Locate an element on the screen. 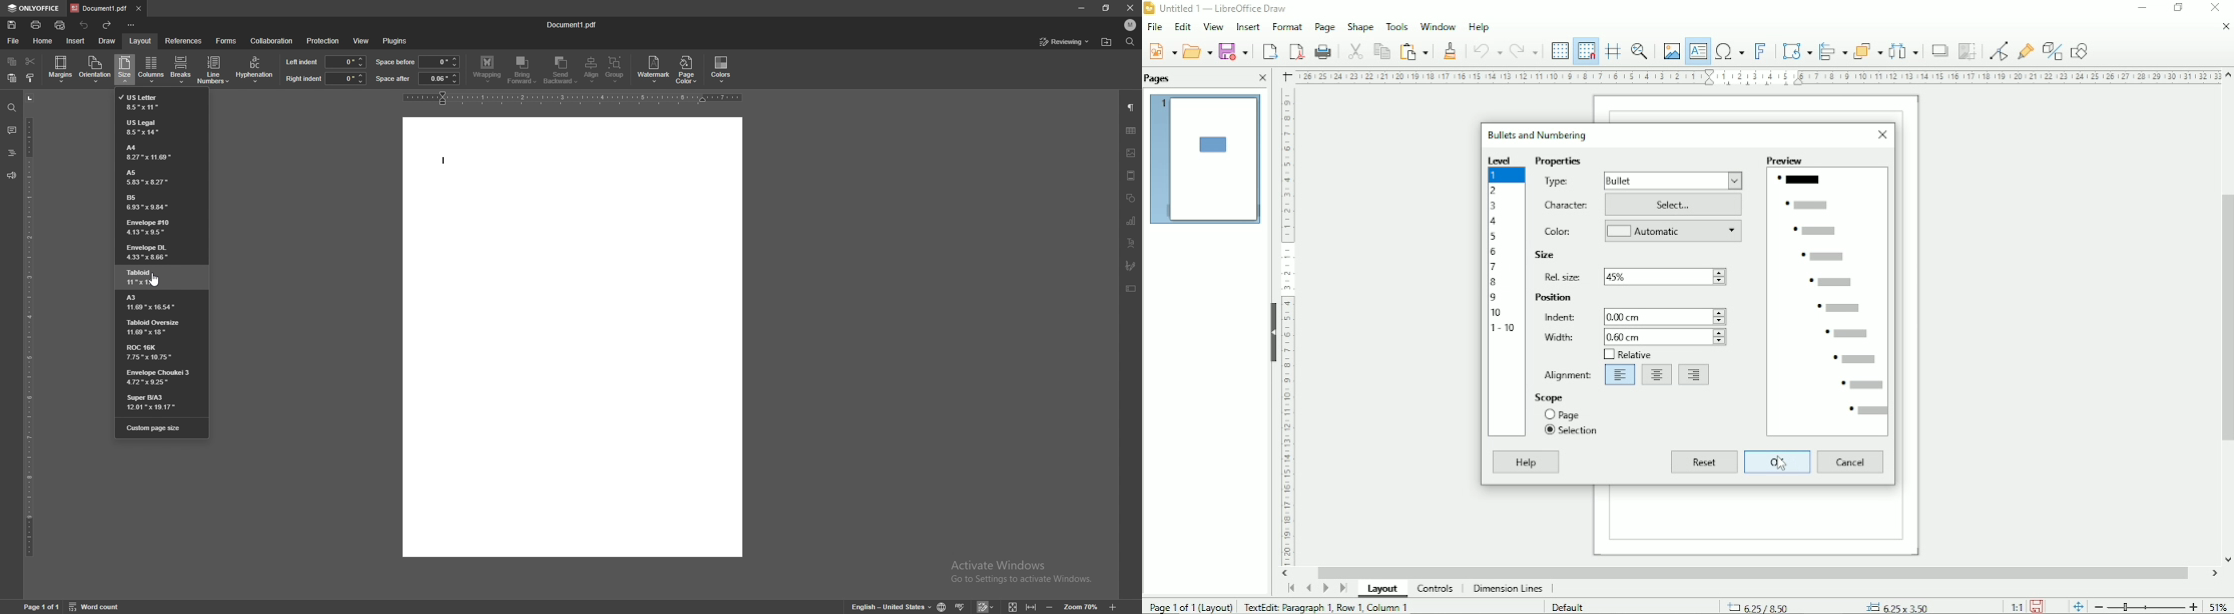 This screenshot has width=2240, height=616. Insert is located at coordinates (1248, 26).